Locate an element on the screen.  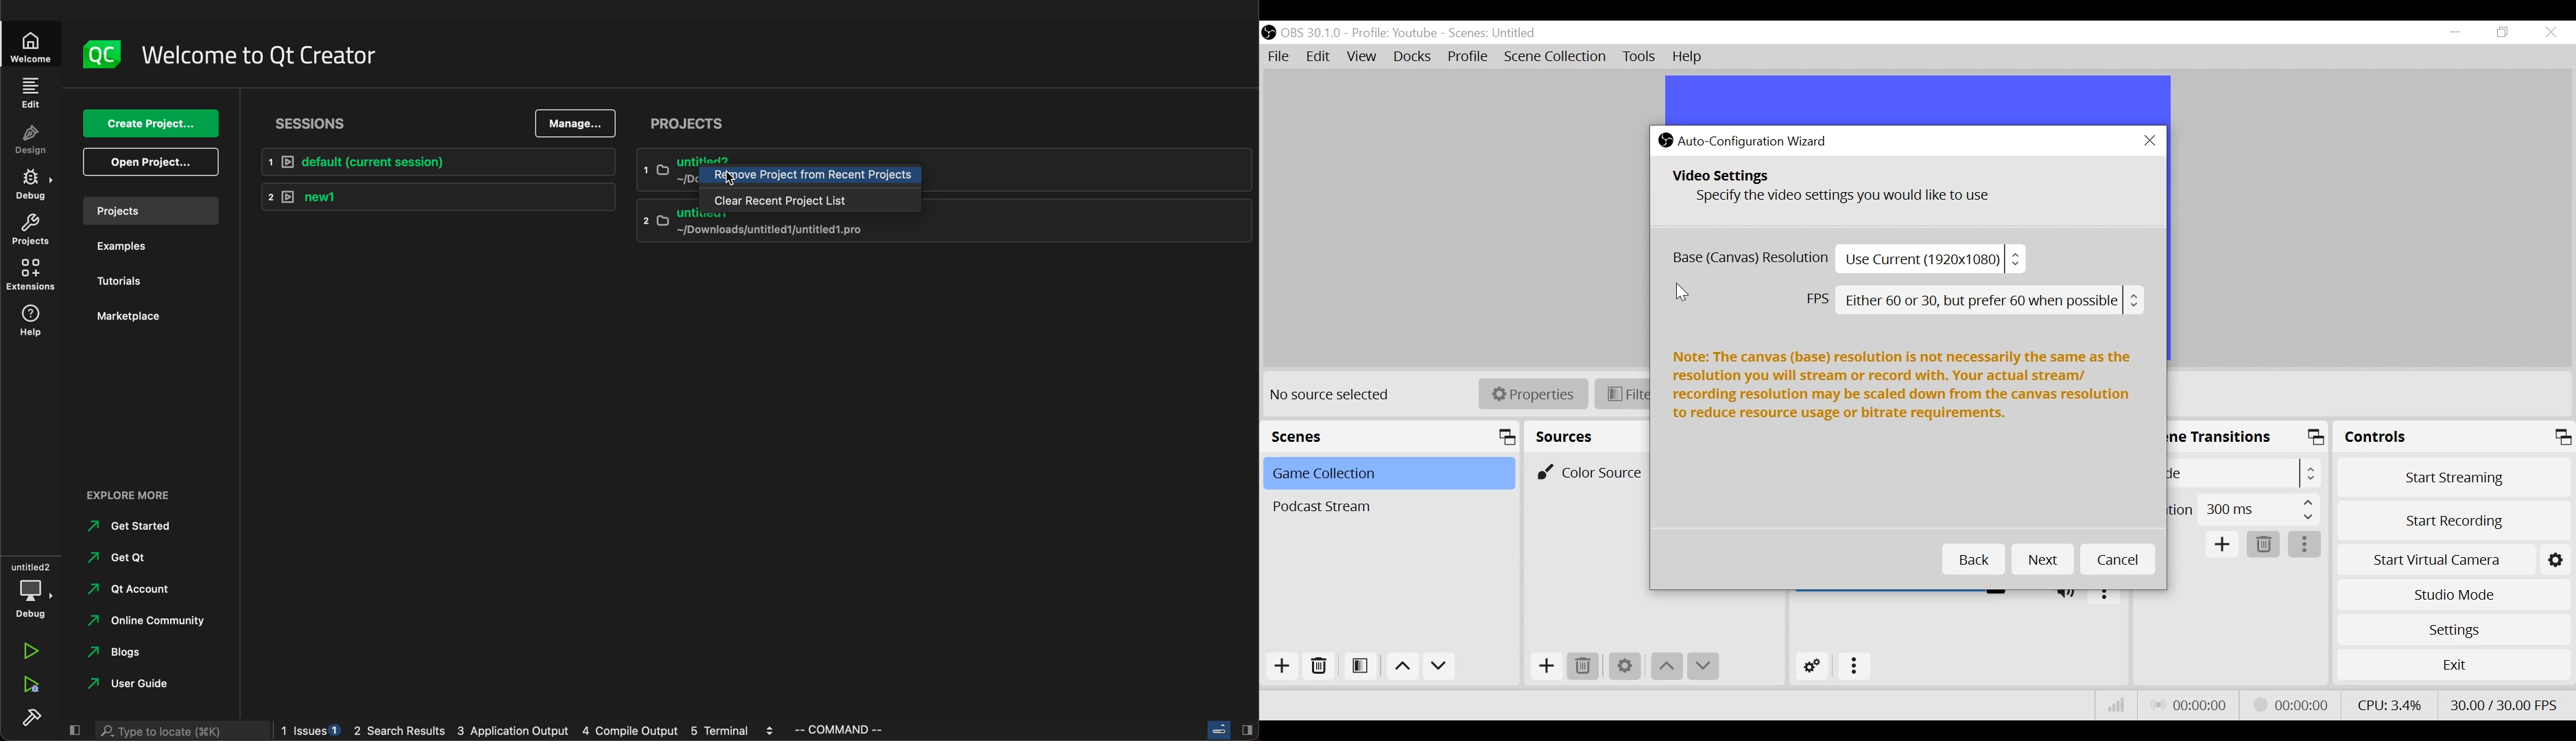
No source Selected is located at coordinates (1335, 397).